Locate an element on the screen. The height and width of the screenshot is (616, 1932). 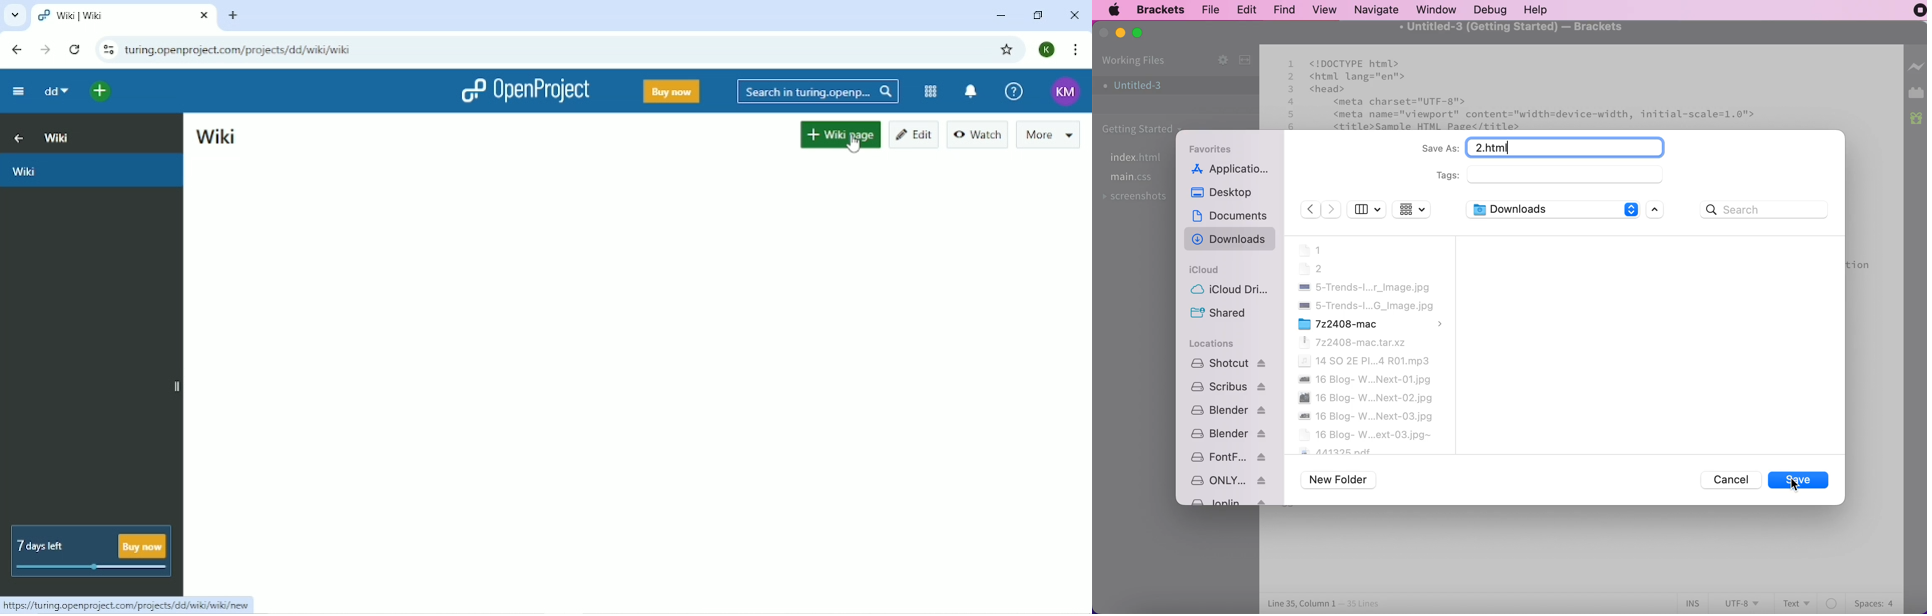
untitled-3 (getting started) - brackets is located at coordinates (1524, 31).